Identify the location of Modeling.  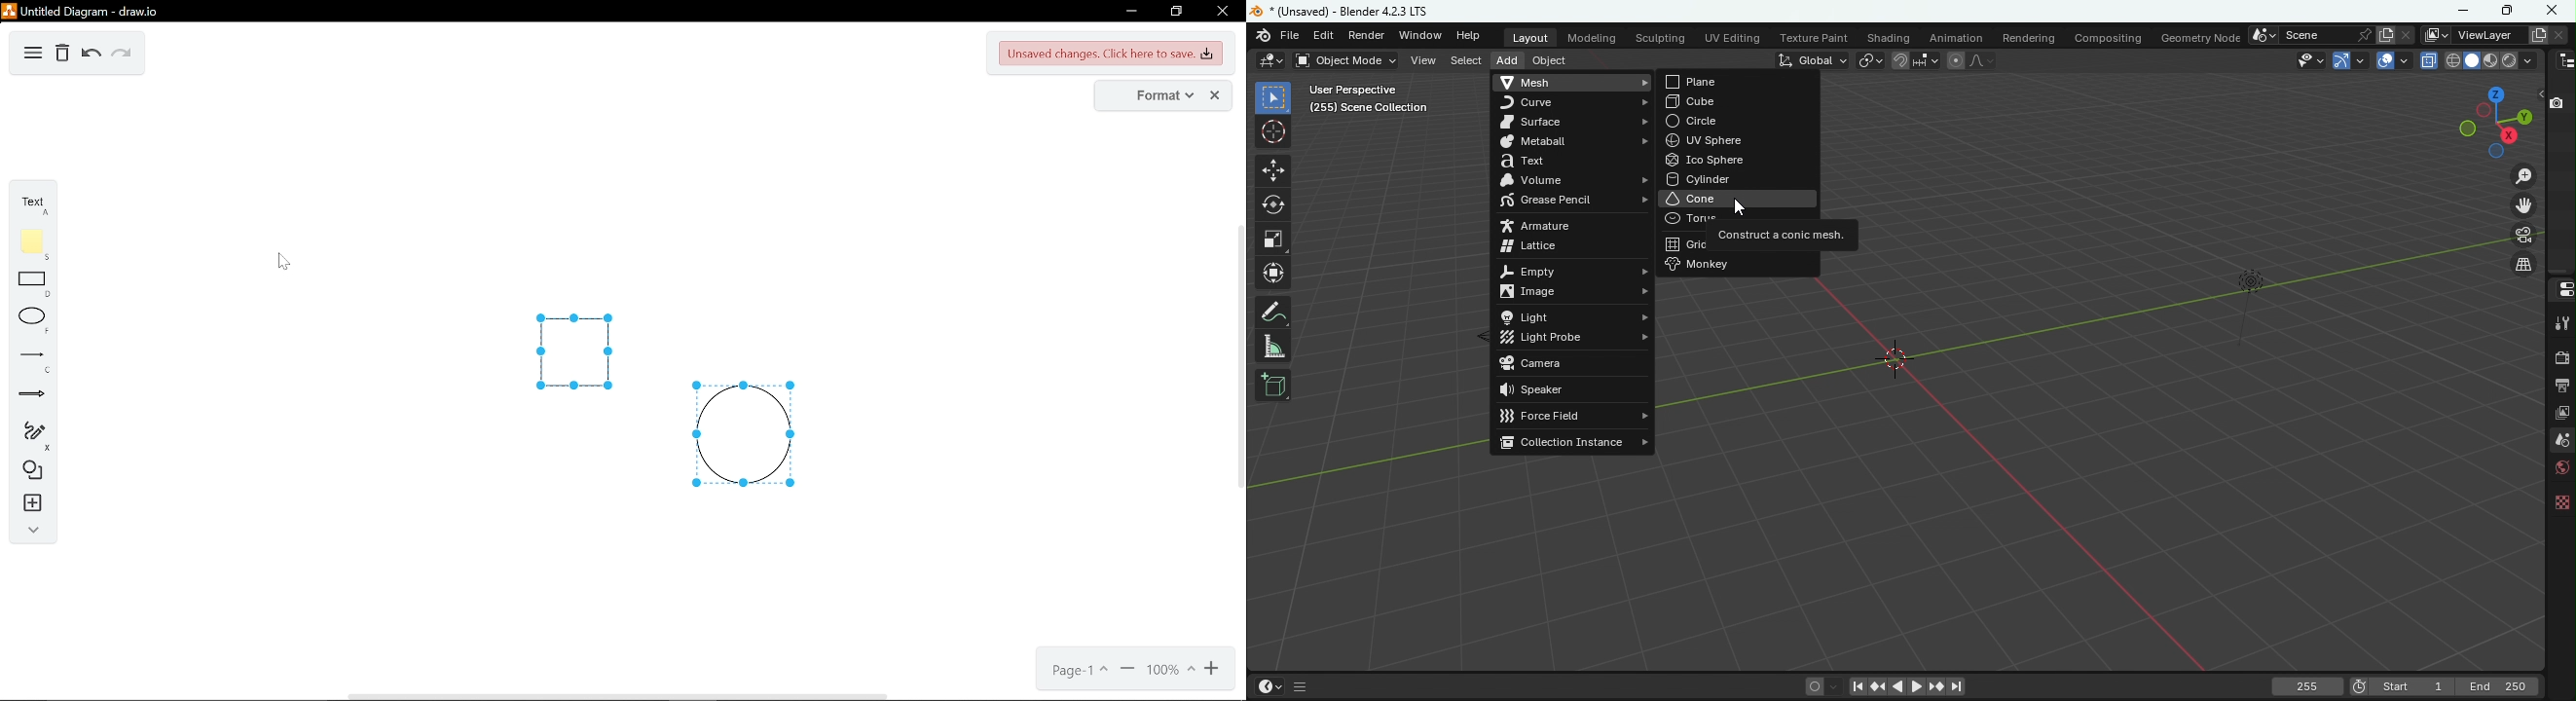
(1591, 36).